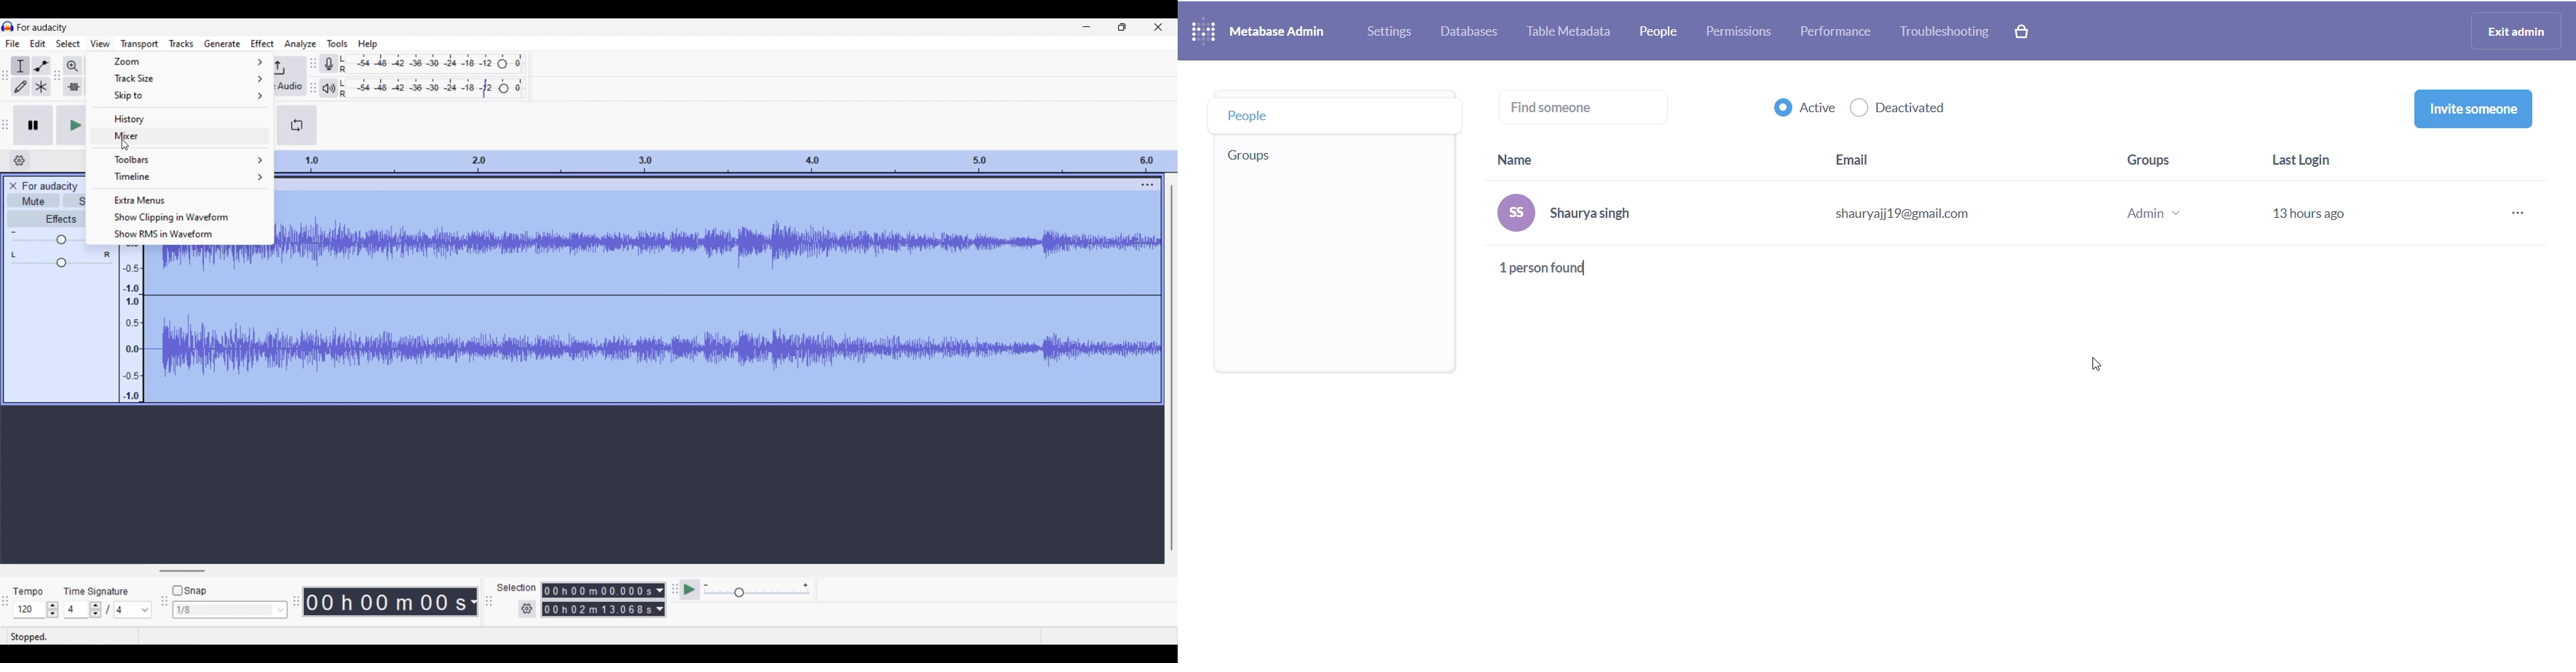 Image resolution: width=2576 pixels, height=672 pixels. I want to click on Snap options, so click(230, 610).